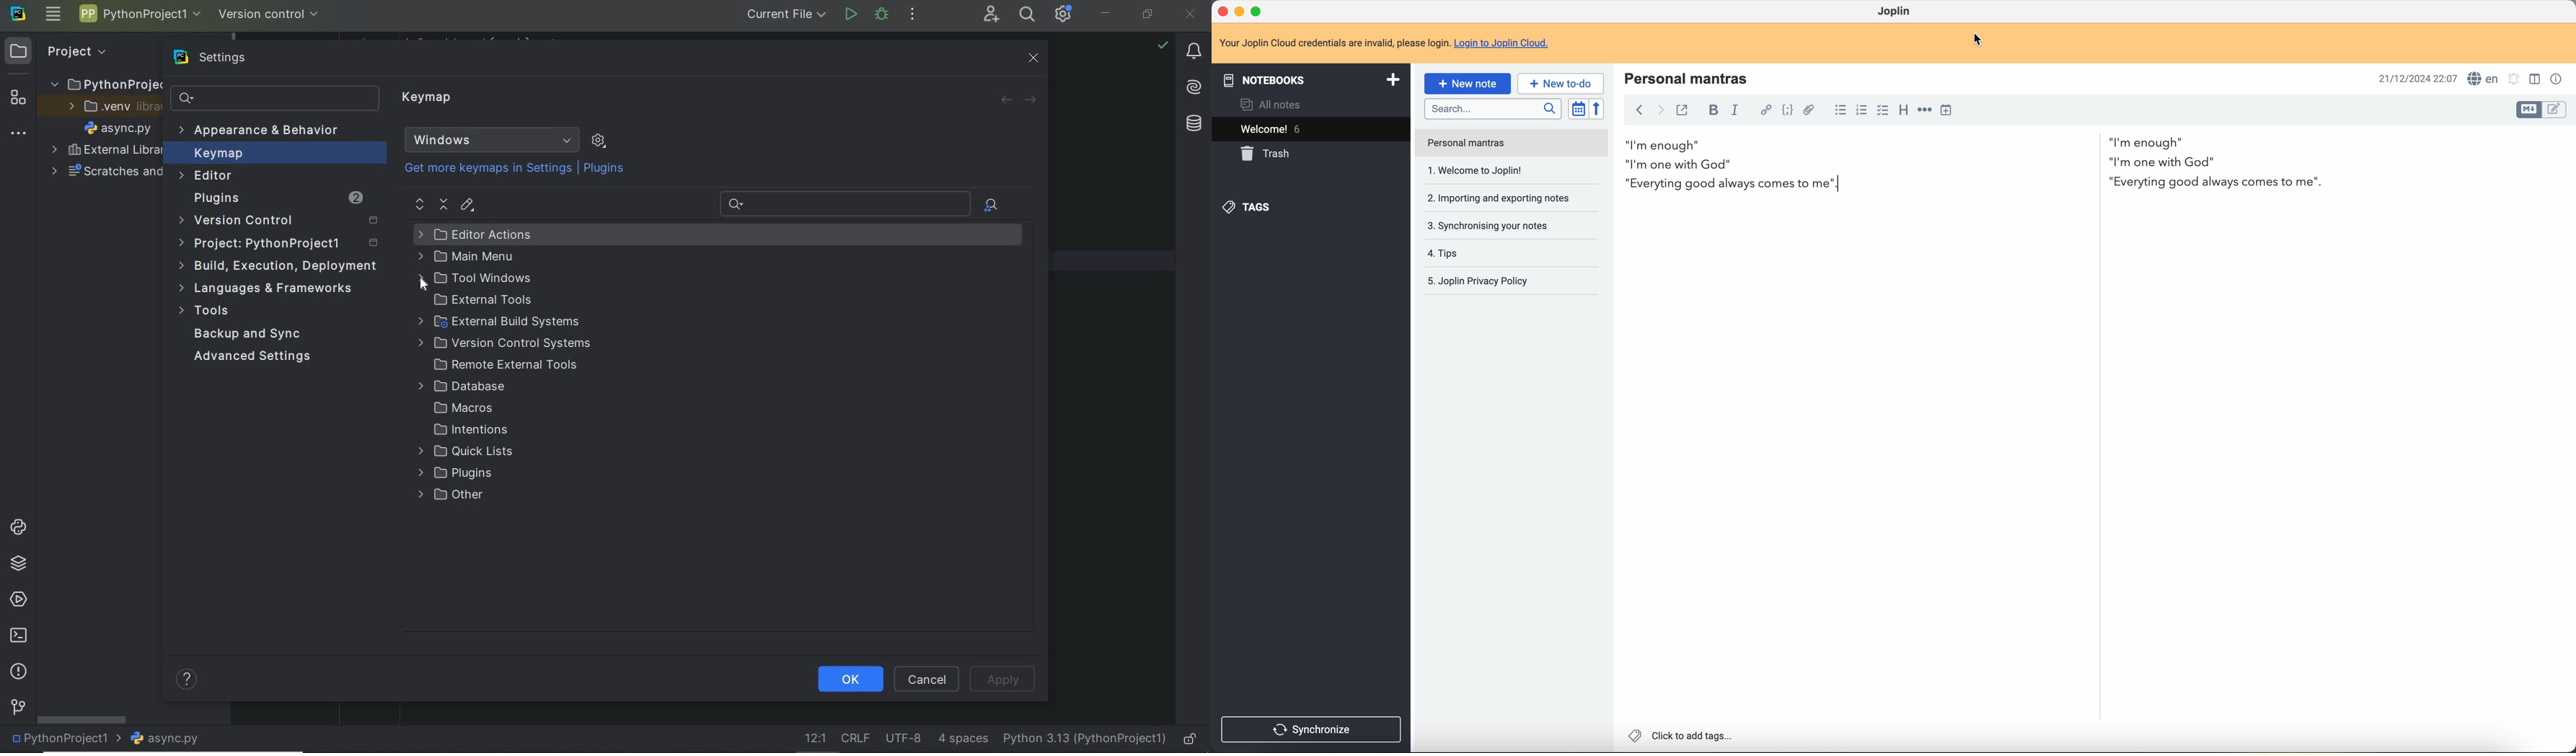 The height and width of the screenshot is (756, 2576). I want to click on Main Menu, so click(473, 257).